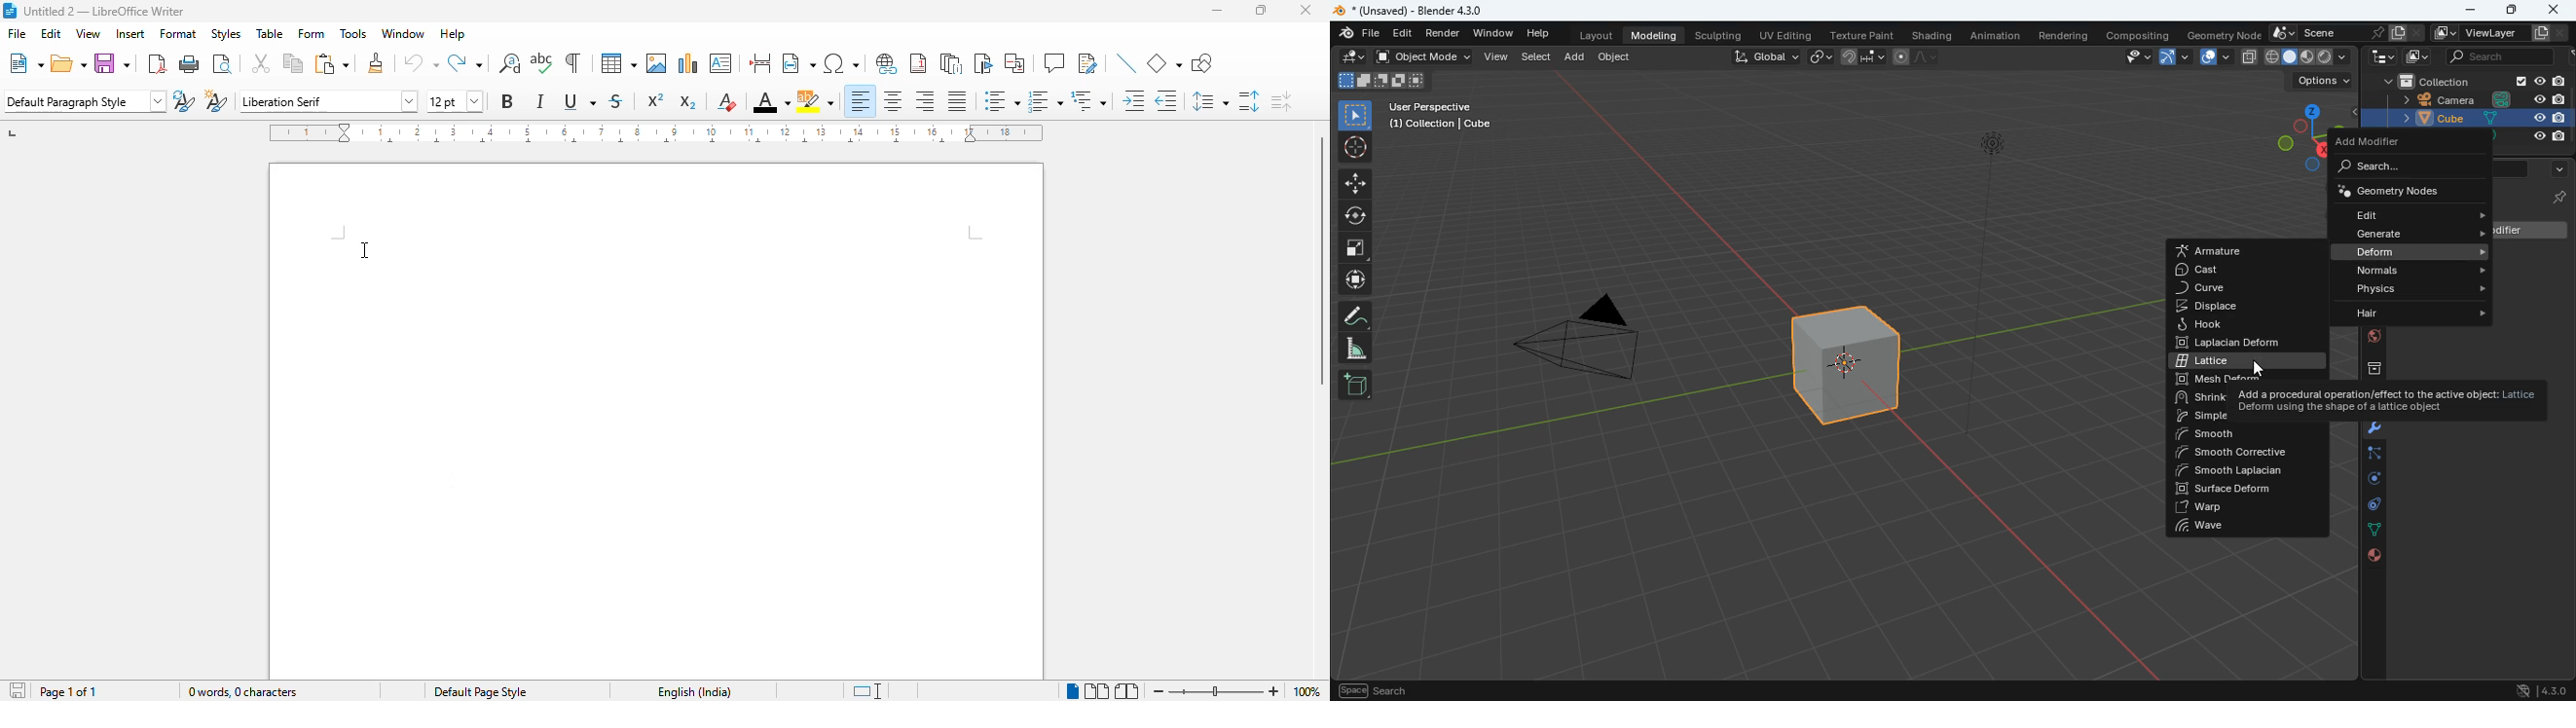 This screenshot has height=728, width=2576. I want to click on increase paragraph spacing, so click(1250, 101).